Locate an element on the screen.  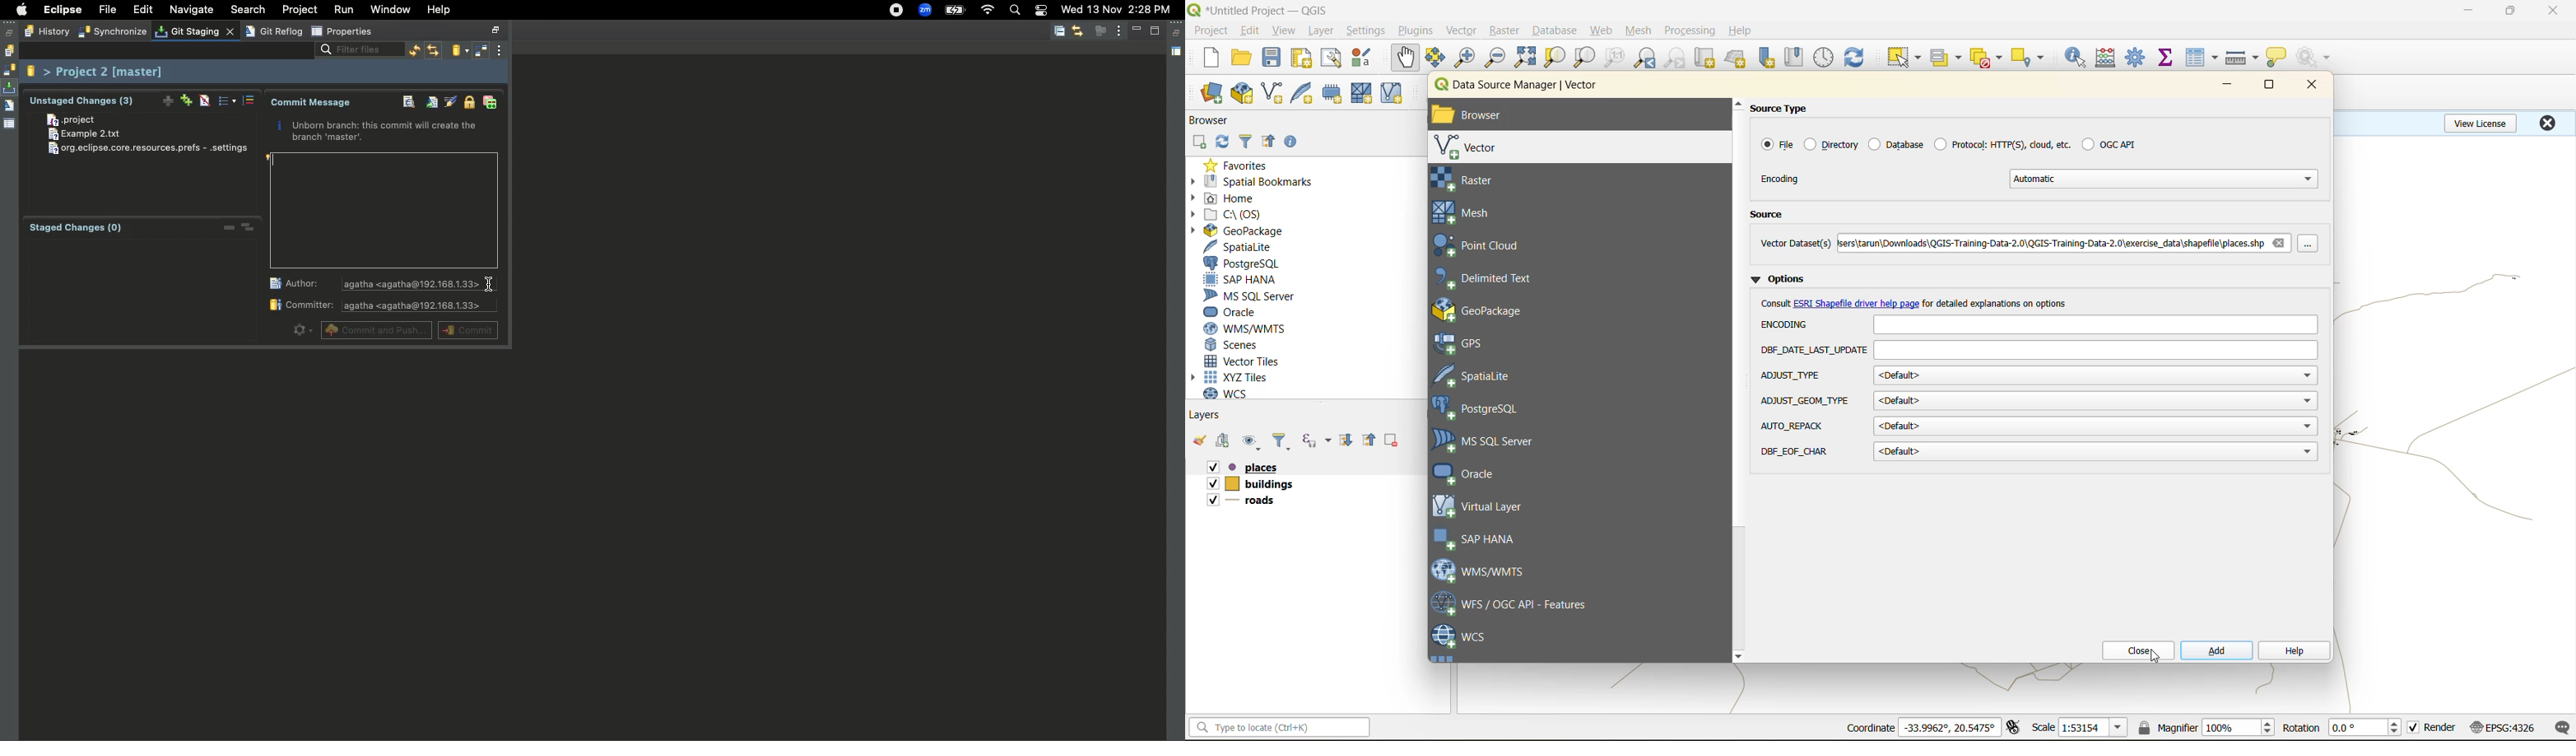
Compare mode is located at coordinates (482, 52).